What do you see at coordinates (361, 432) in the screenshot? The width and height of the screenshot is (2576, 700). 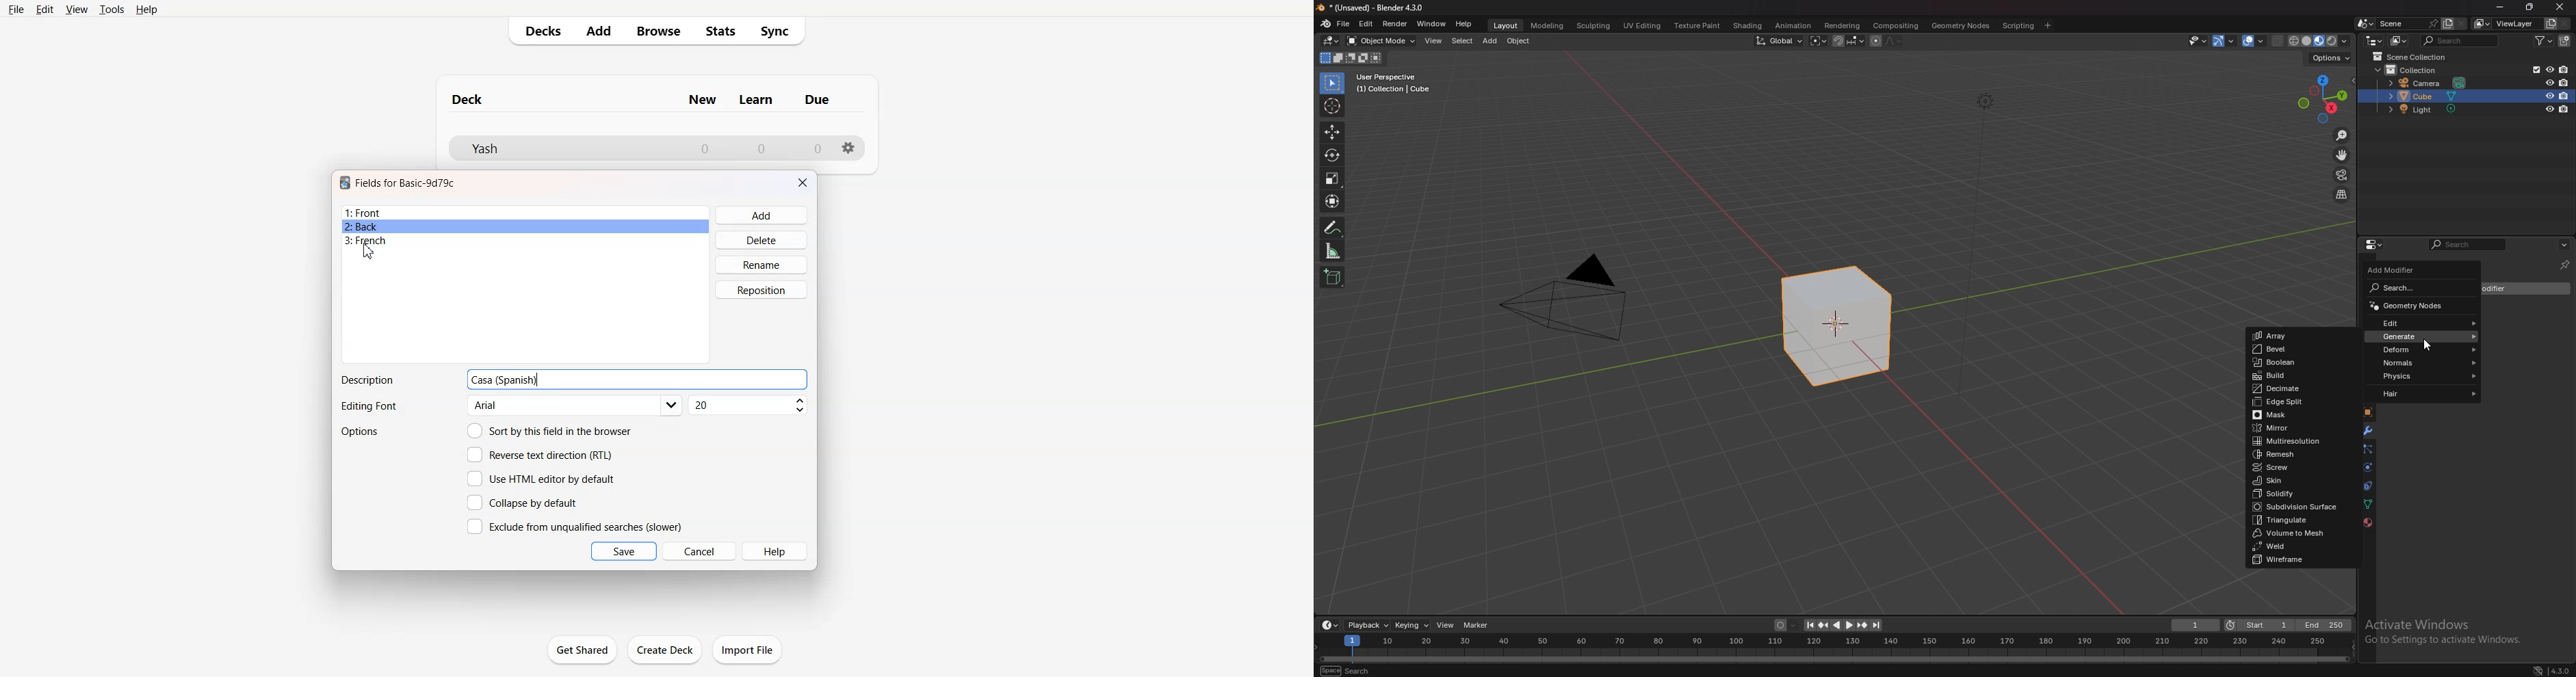 I see `Options` at bounding box center [361, 432].